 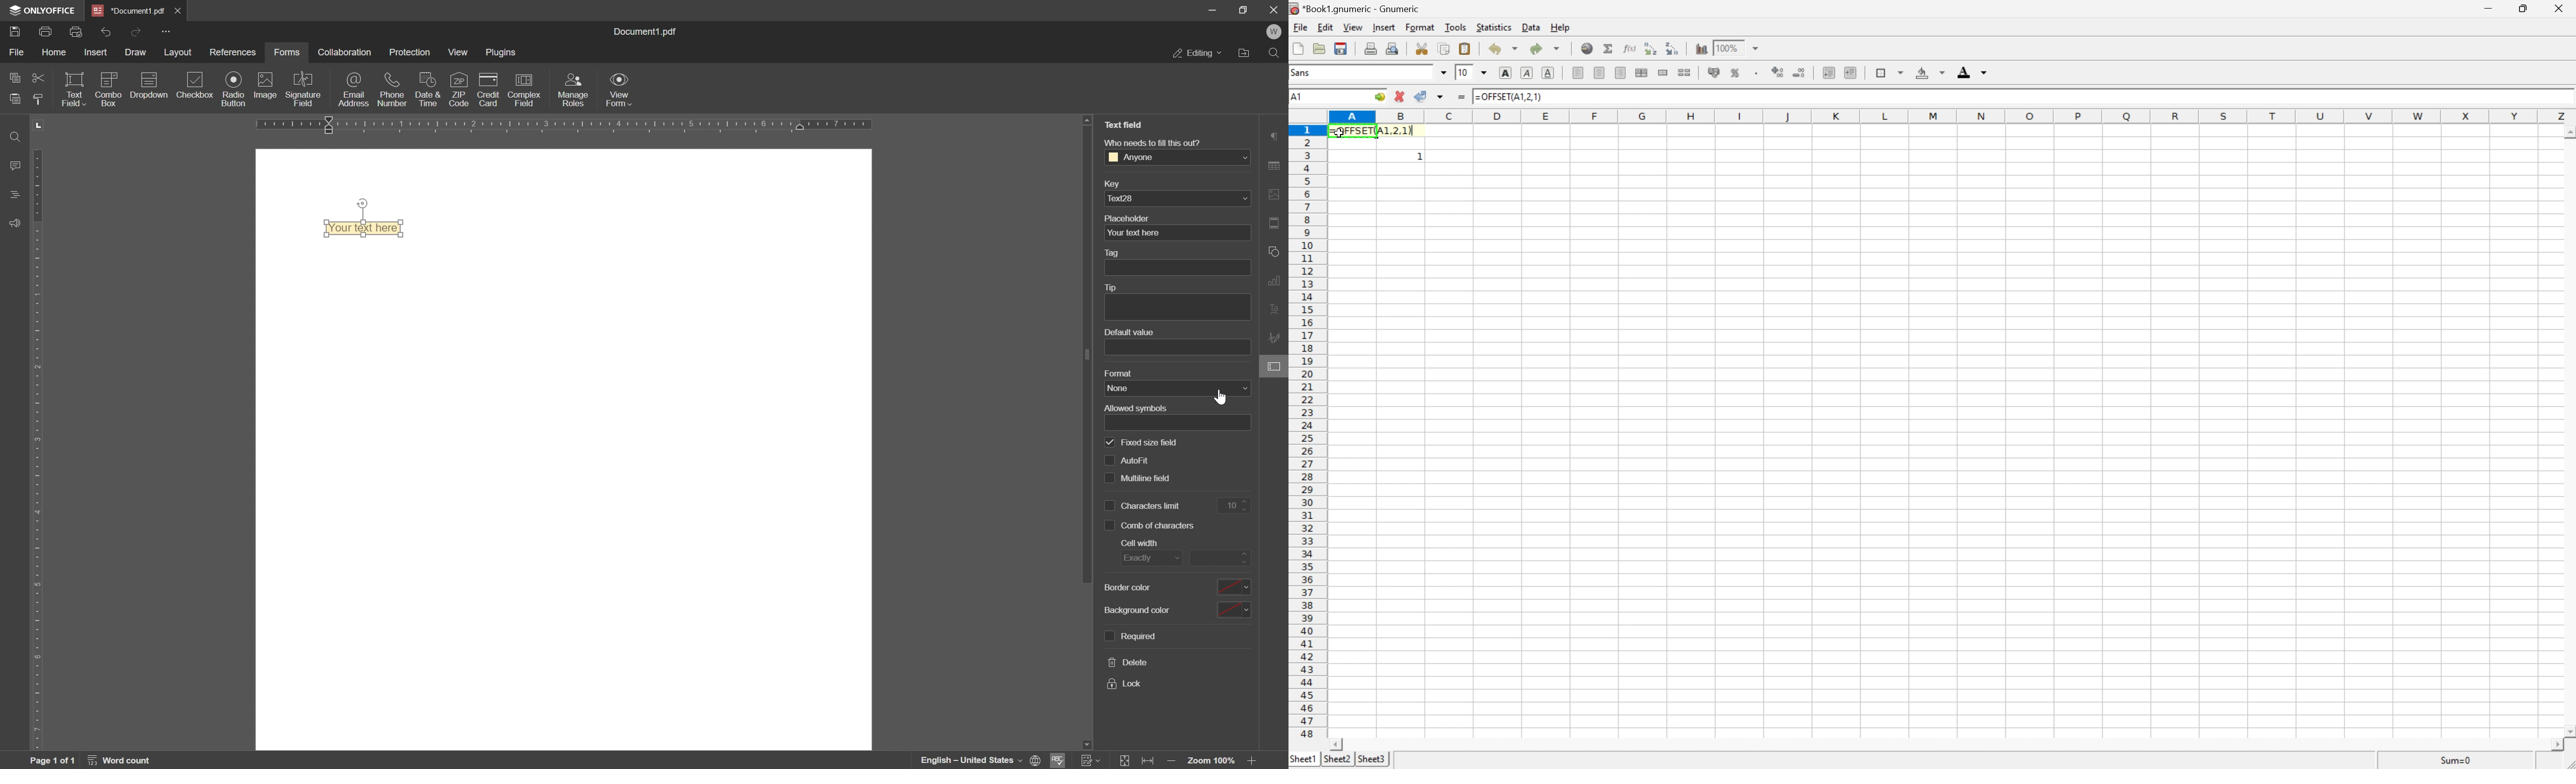 I want to click on english - united states, so click(x=971, y=760).